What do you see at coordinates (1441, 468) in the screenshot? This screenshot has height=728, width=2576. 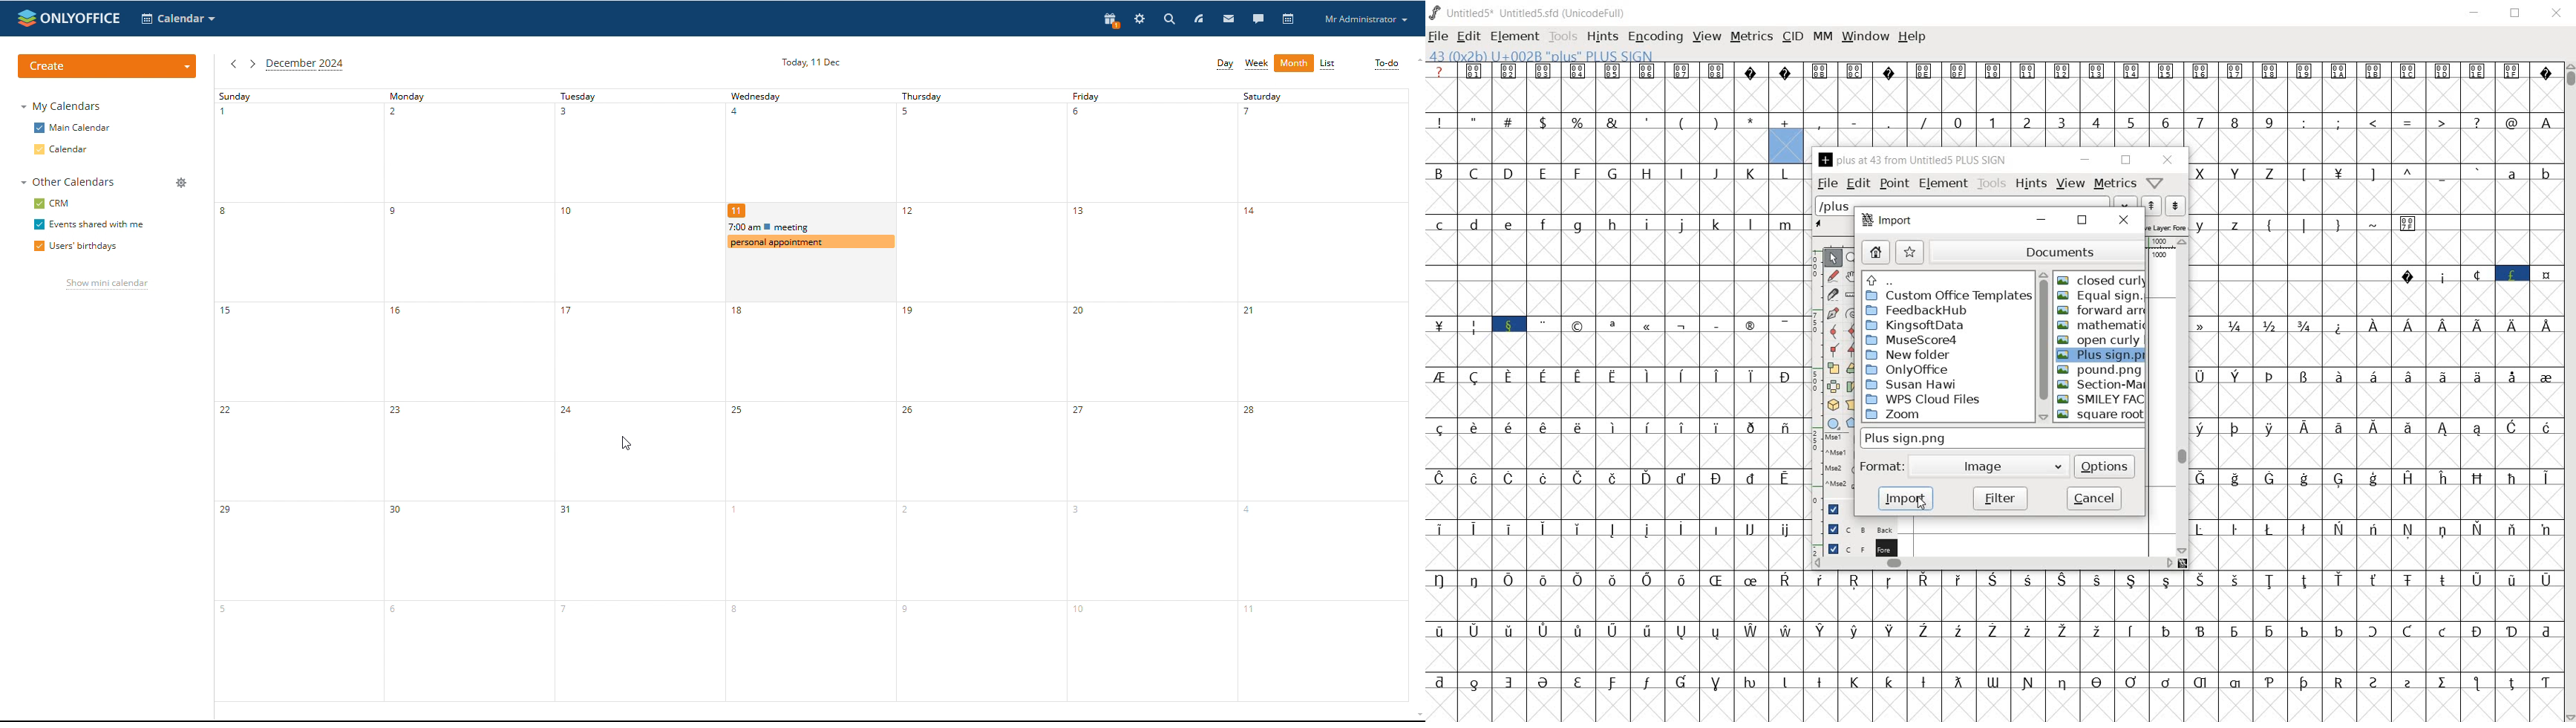 I see `special characters` at bounding box center [1441, 468].